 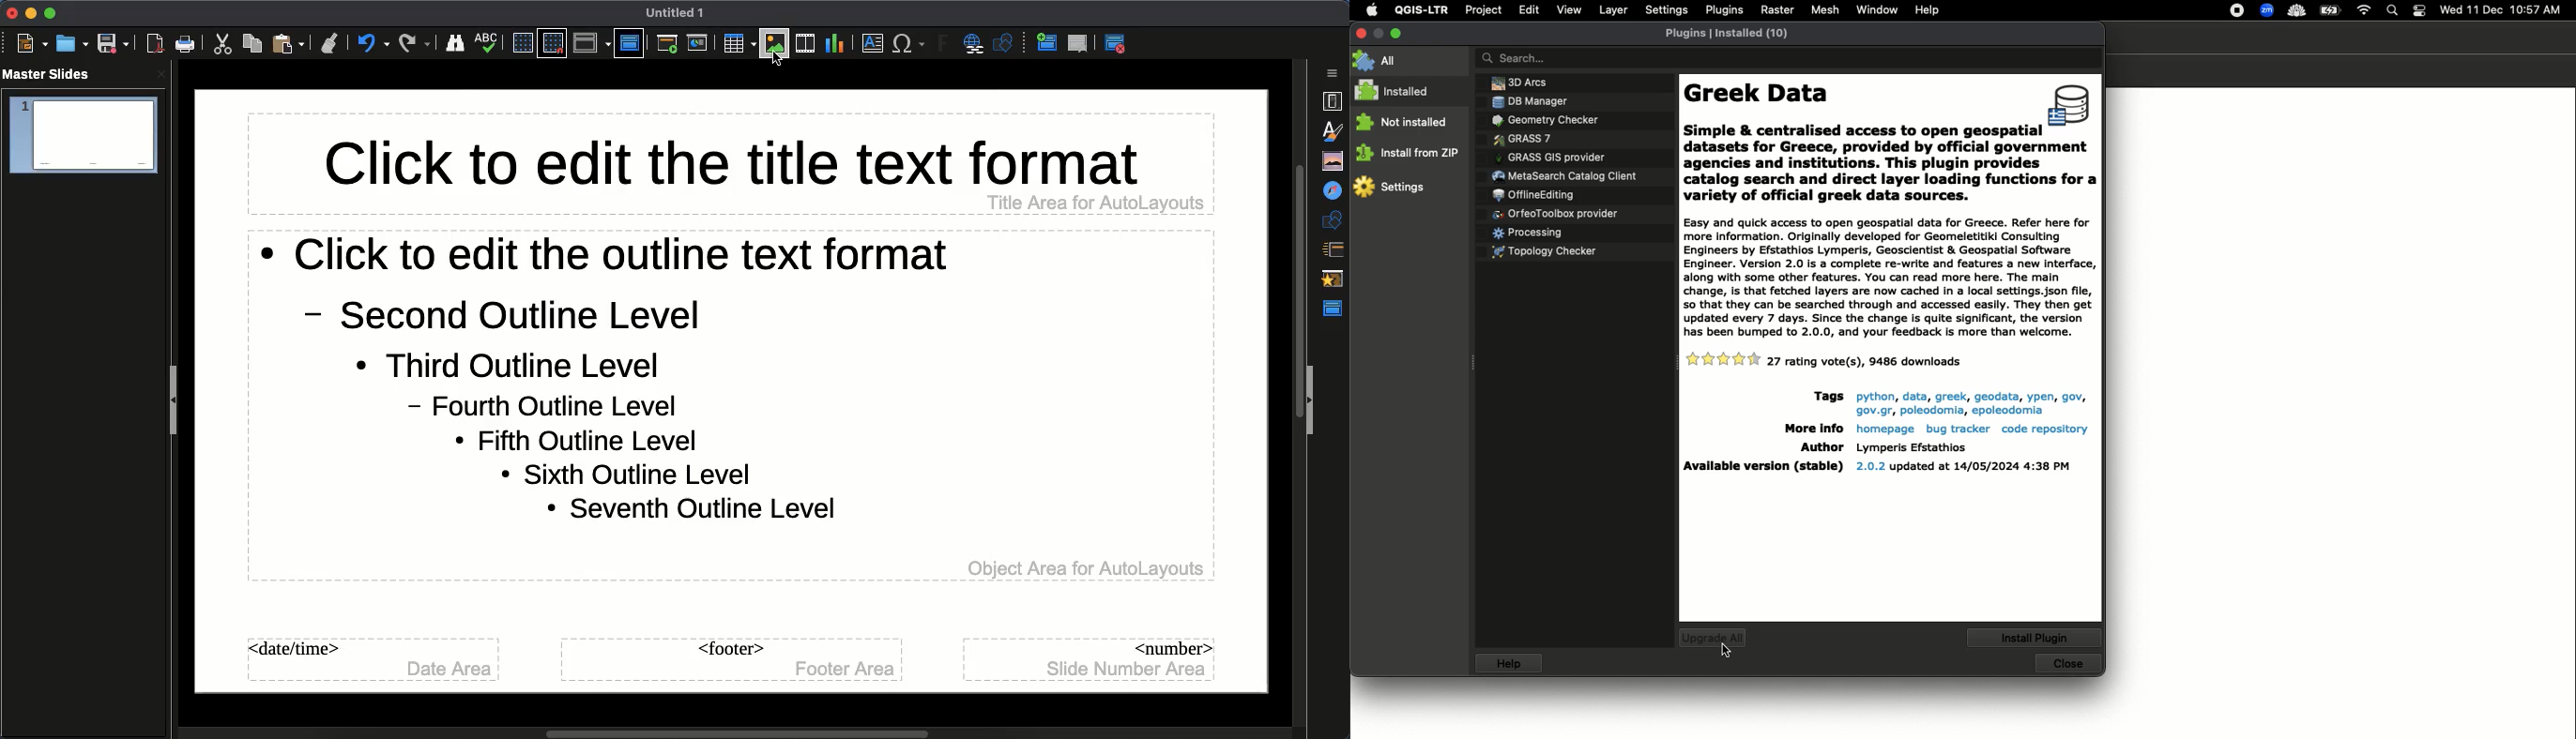 What do you see at coordinates (1294, 389) in the screenshot?
I see `Scroll` at bounding box center [1294, 389].